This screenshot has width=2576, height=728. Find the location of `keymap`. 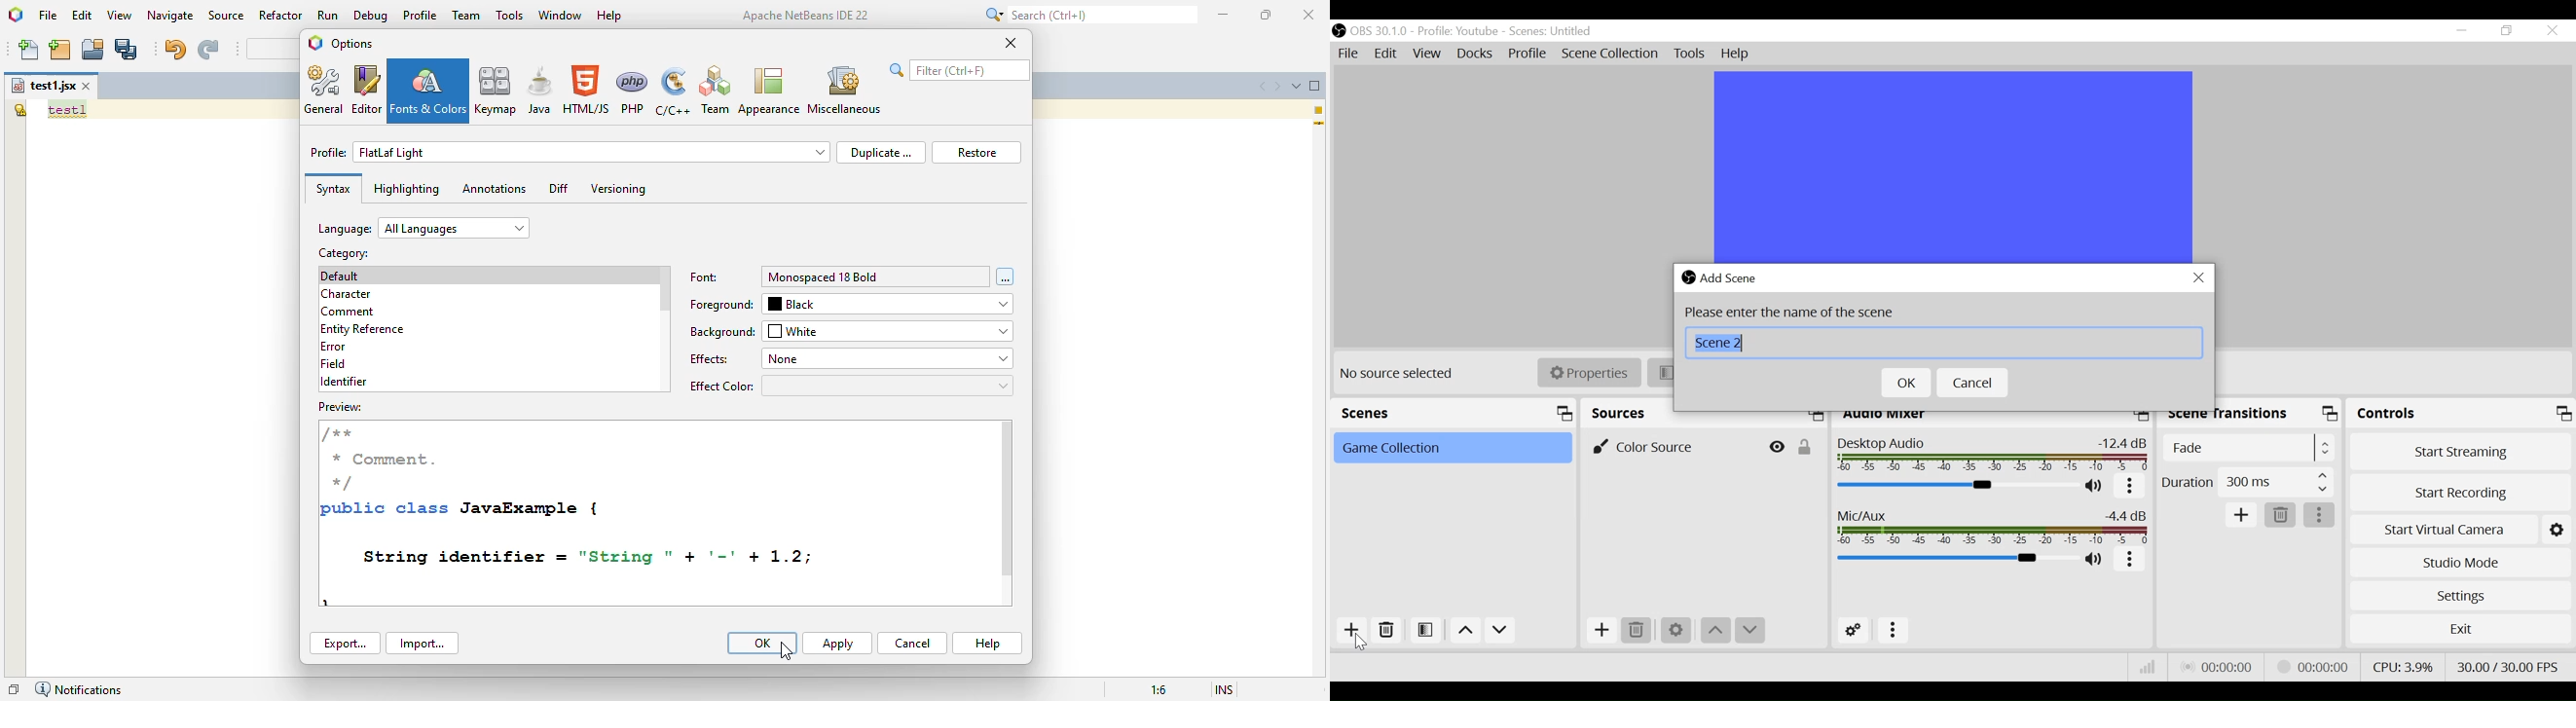

keymap is located at coordinates (496, 90).